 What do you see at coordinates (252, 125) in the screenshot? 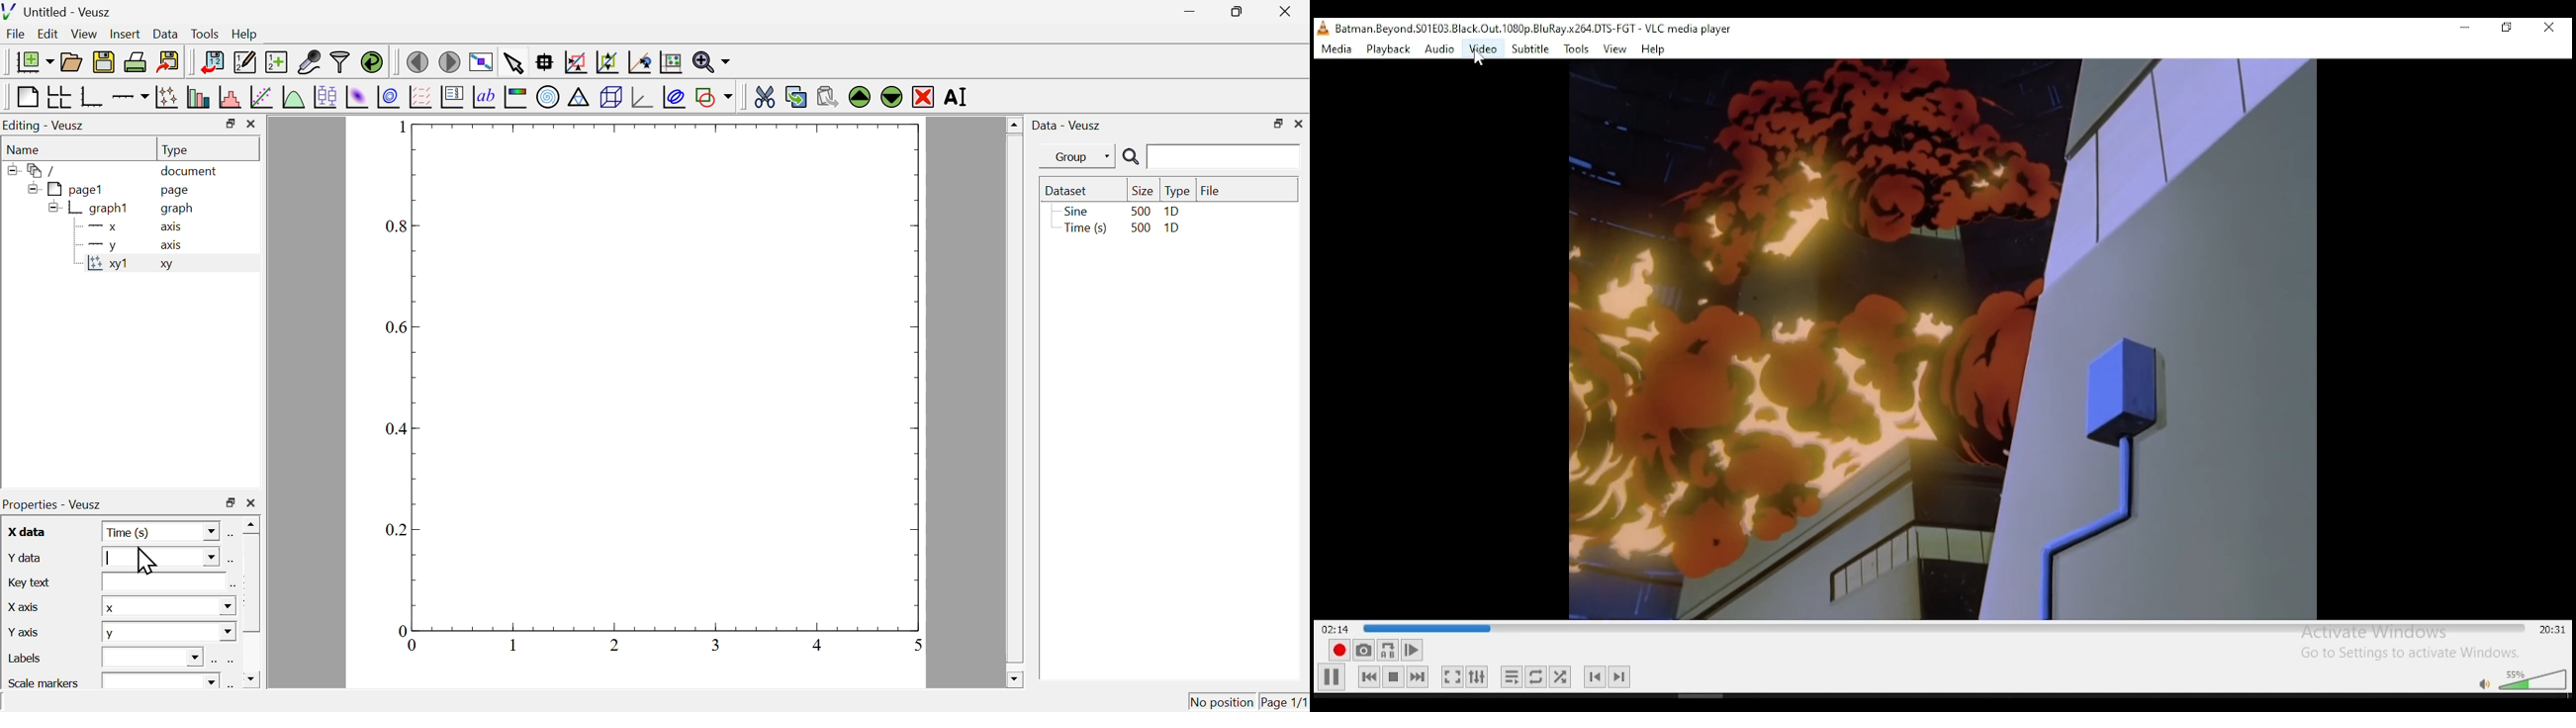
I see `close` at bounding box center [252, 125].